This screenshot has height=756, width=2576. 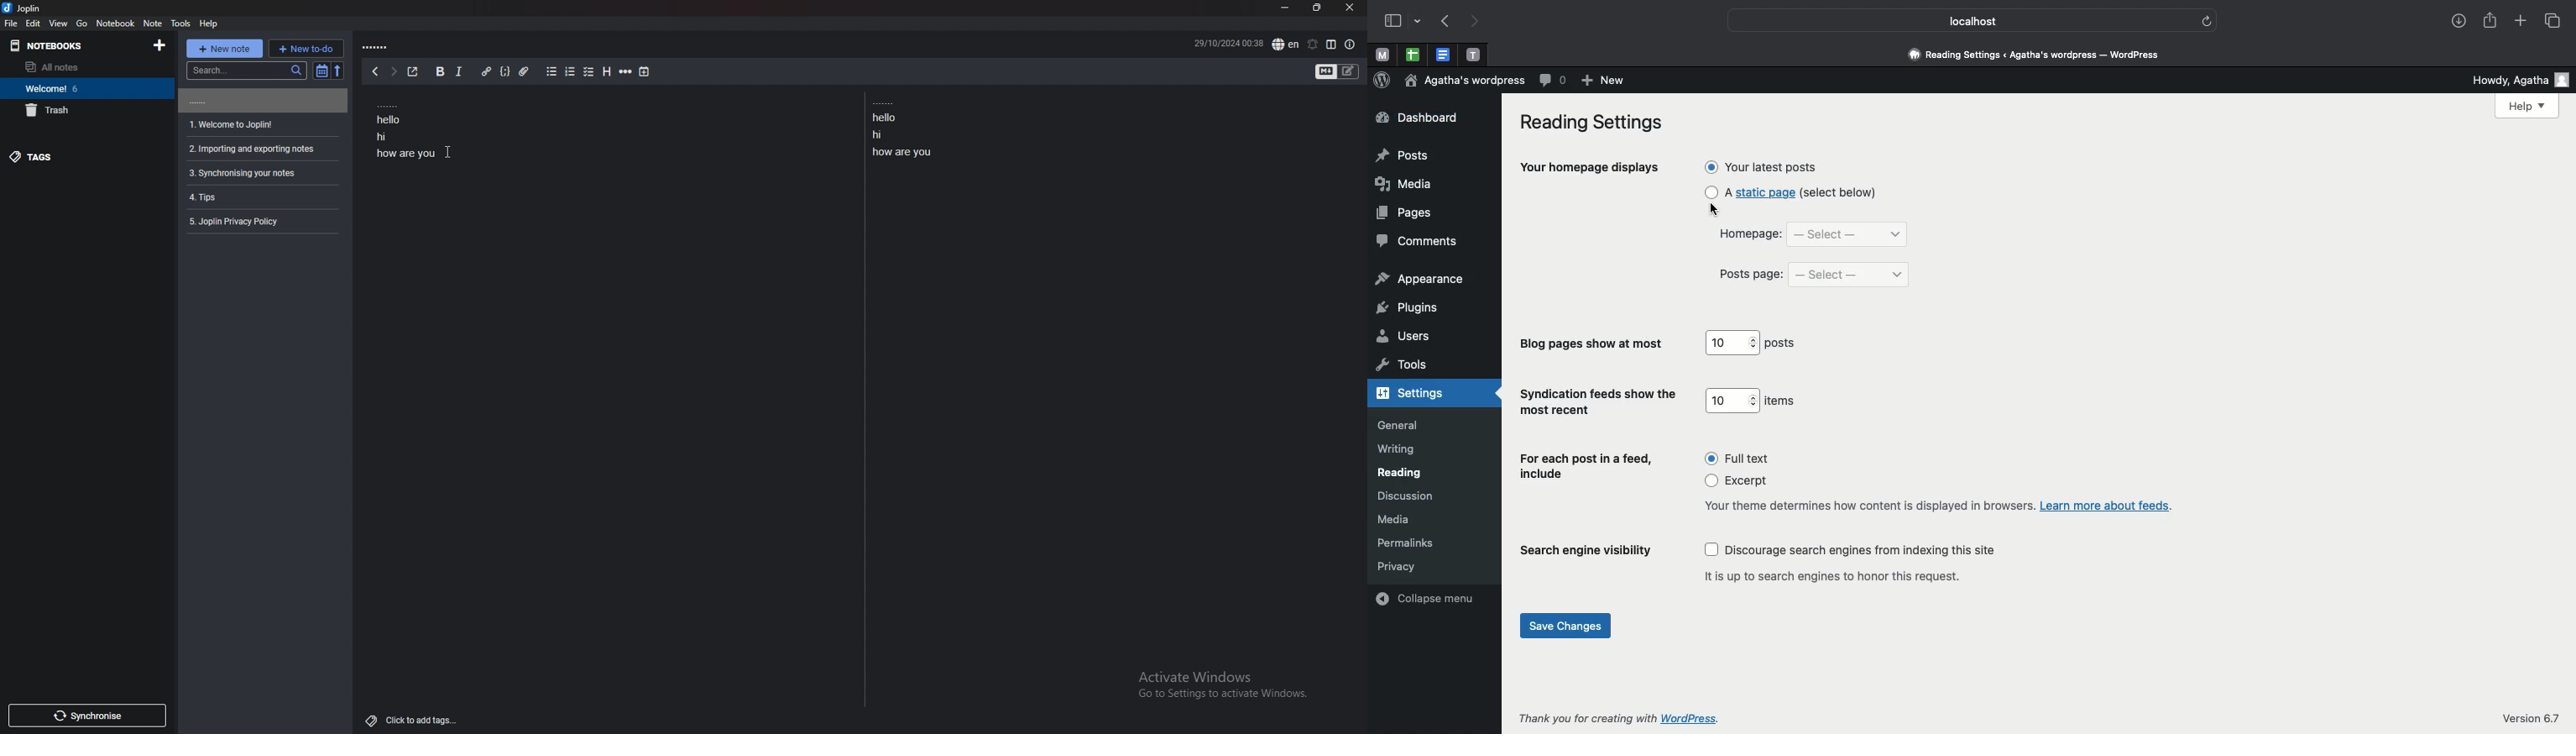 What do you see at coordinates (246, 70) in the screenshot?
I see `search bar` at bounding box center [246, 70].